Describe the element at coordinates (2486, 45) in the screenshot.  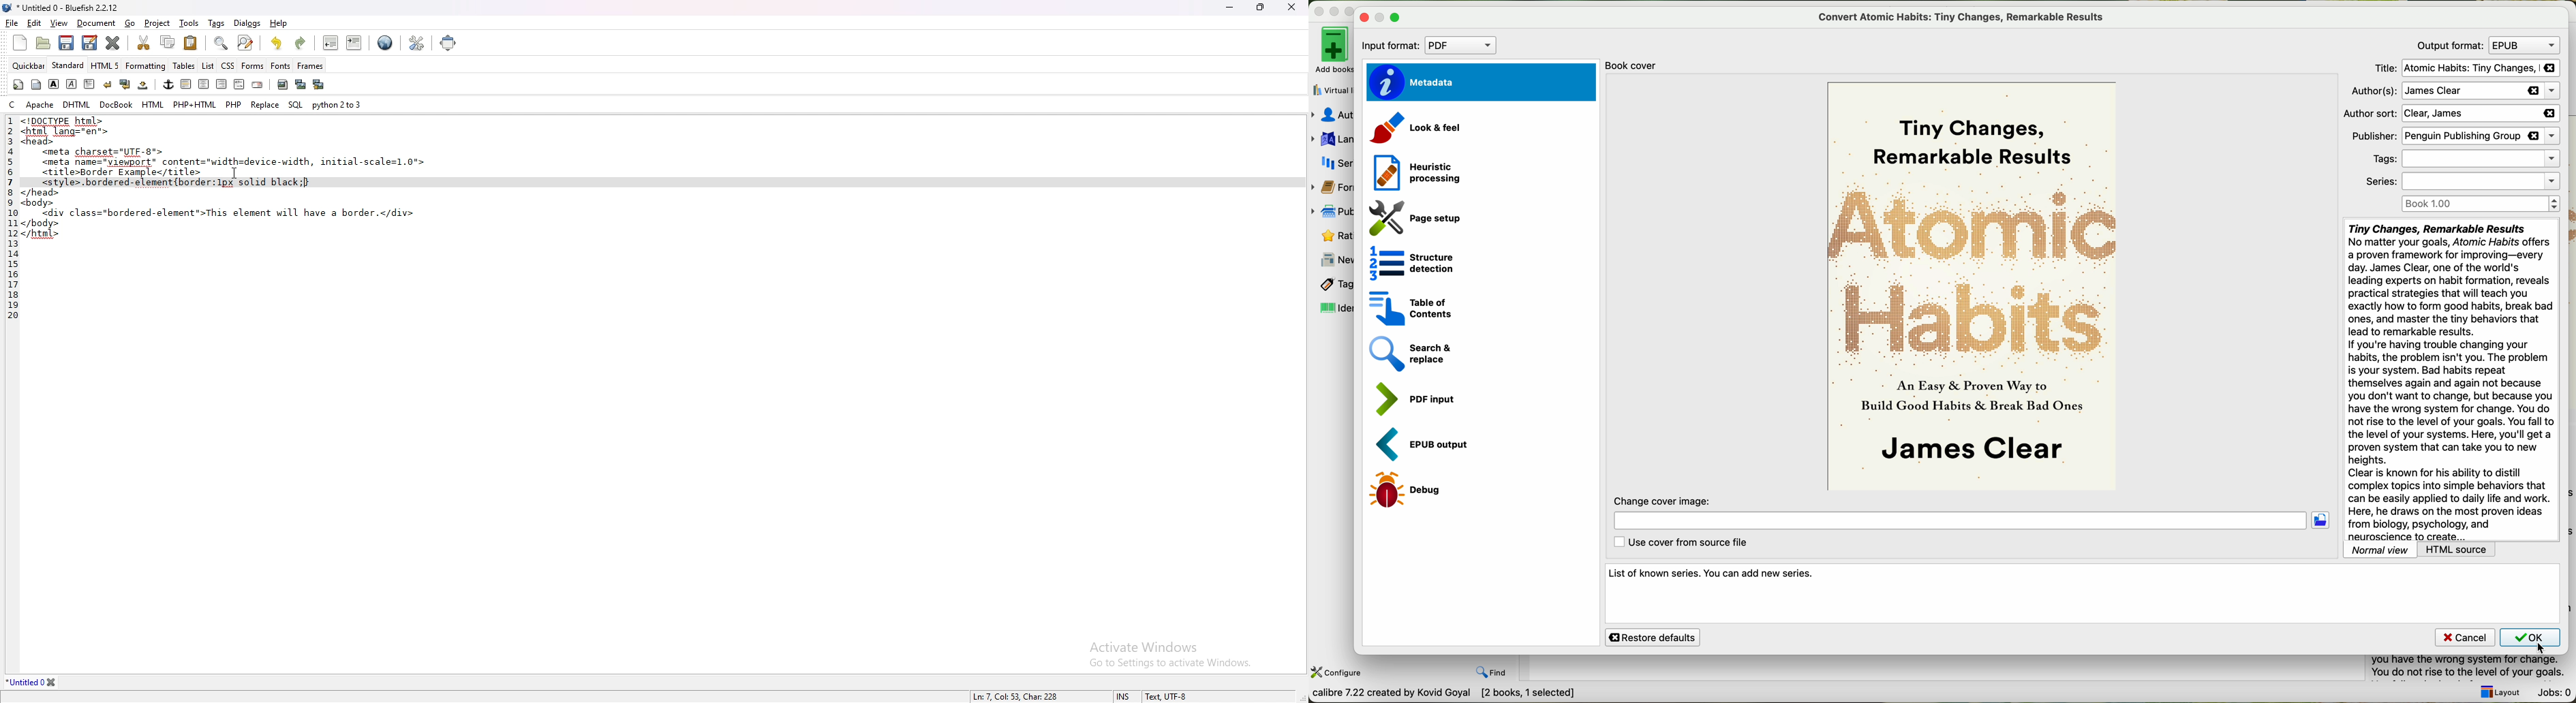
I see `output format: EPUB` at that location.